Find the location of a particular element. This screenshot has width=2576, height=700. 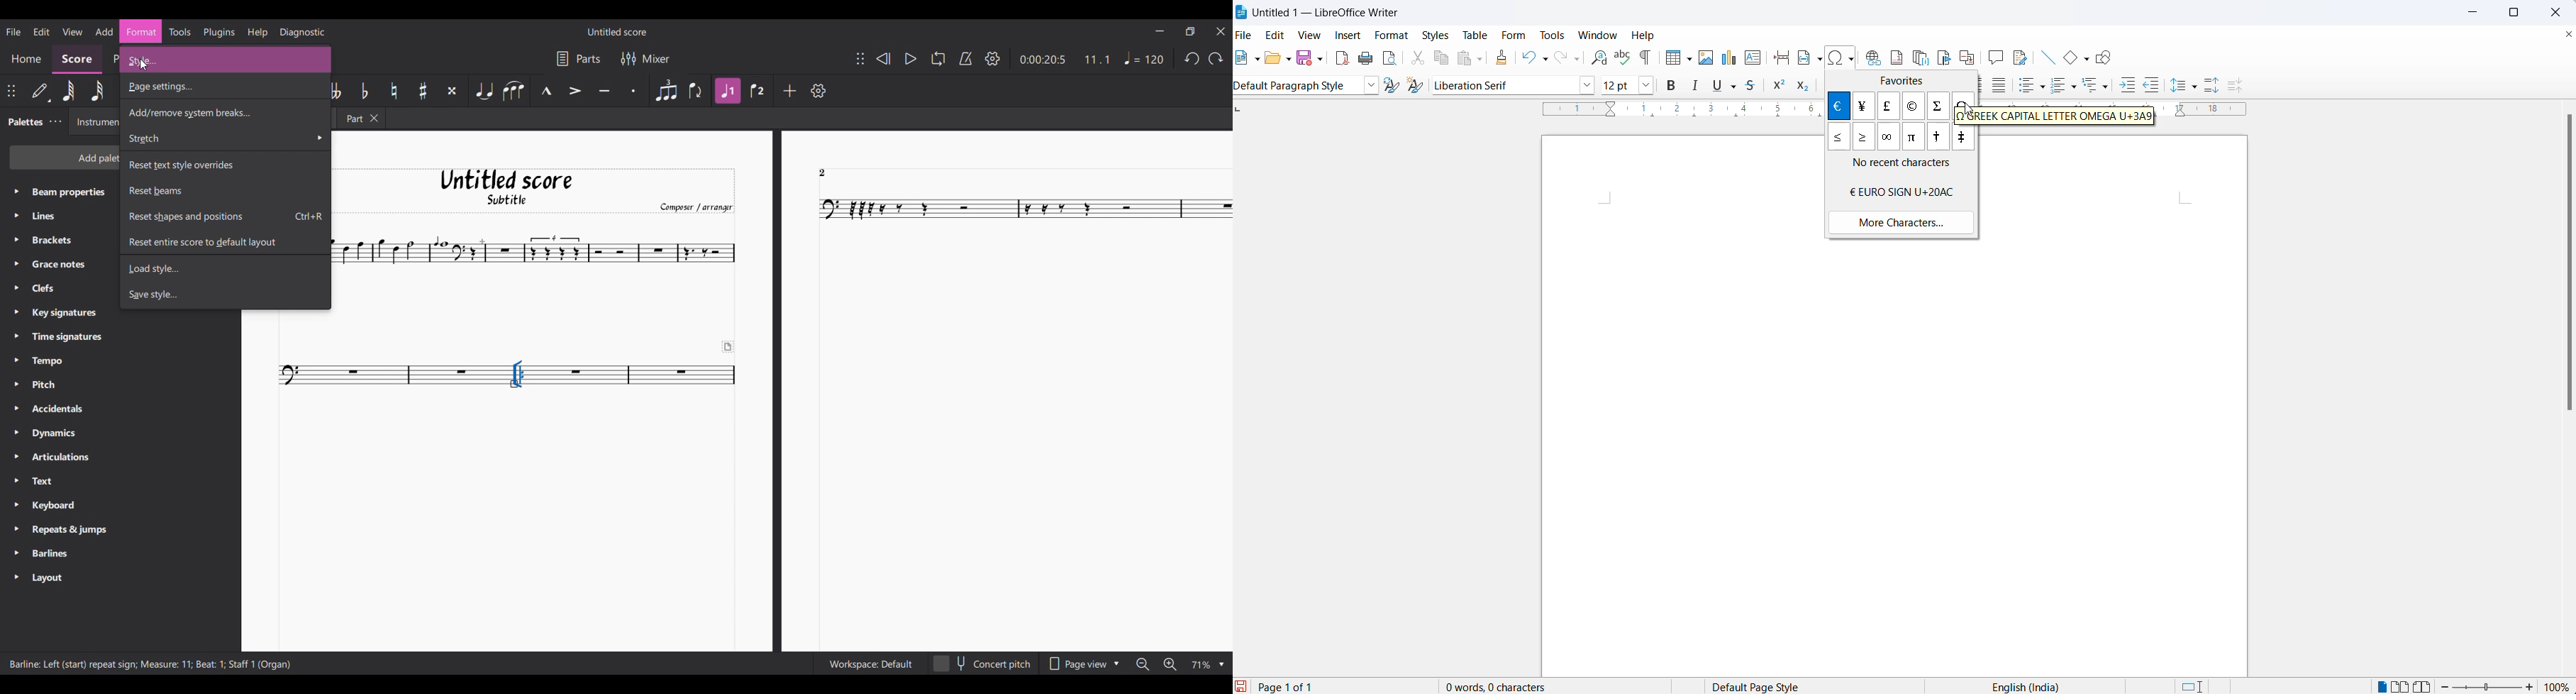

file is located at coordinates (1246, 34).